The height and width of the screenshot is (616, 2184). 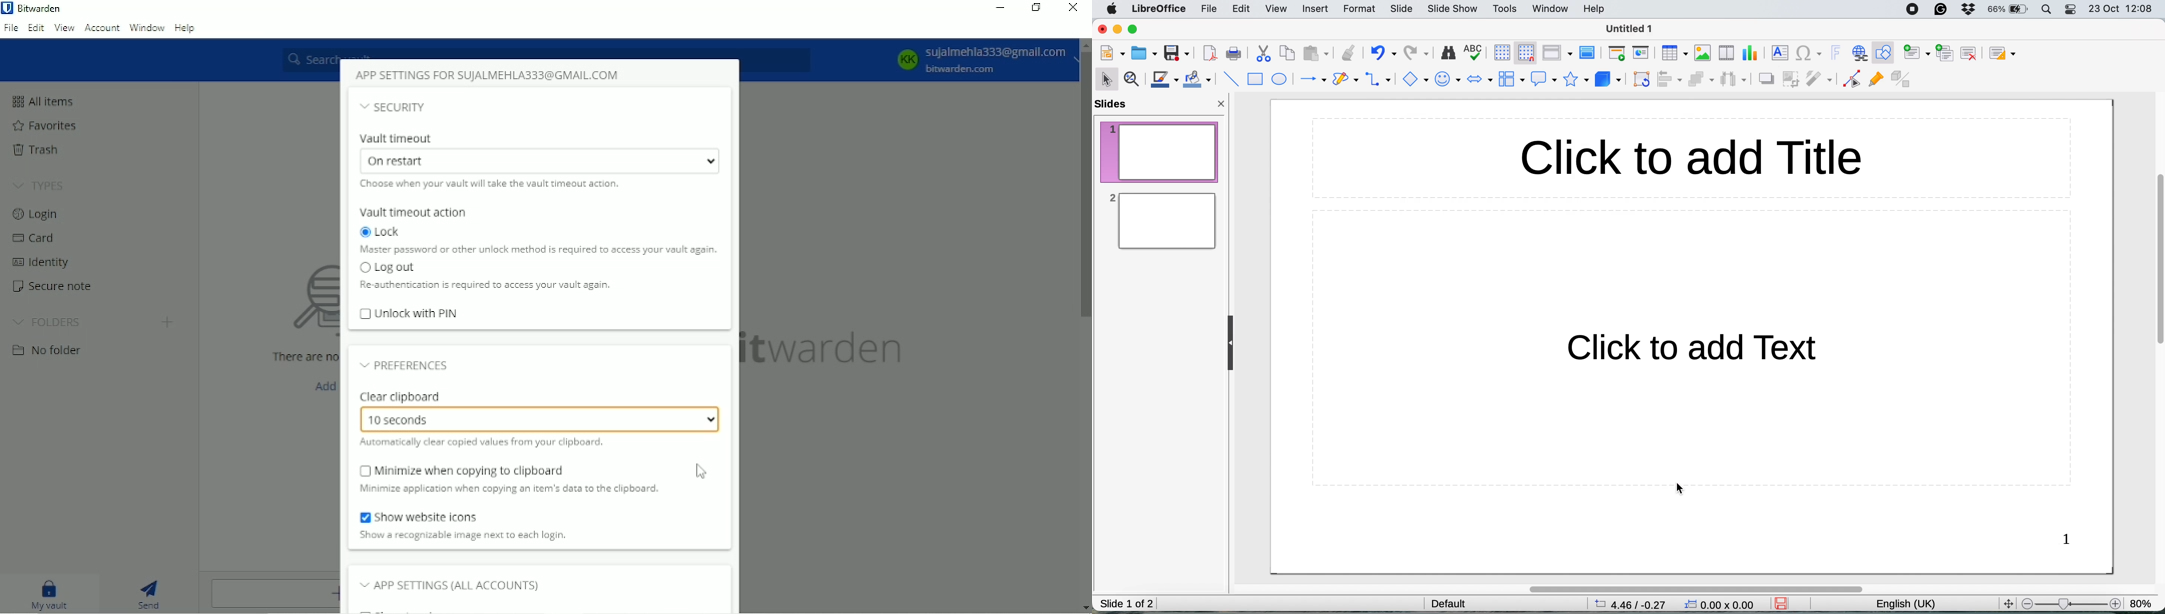 What do you see at coordinates (1681, 354) in the screenshot?
I see `Click to add text` at bounding box center [1681, 354].